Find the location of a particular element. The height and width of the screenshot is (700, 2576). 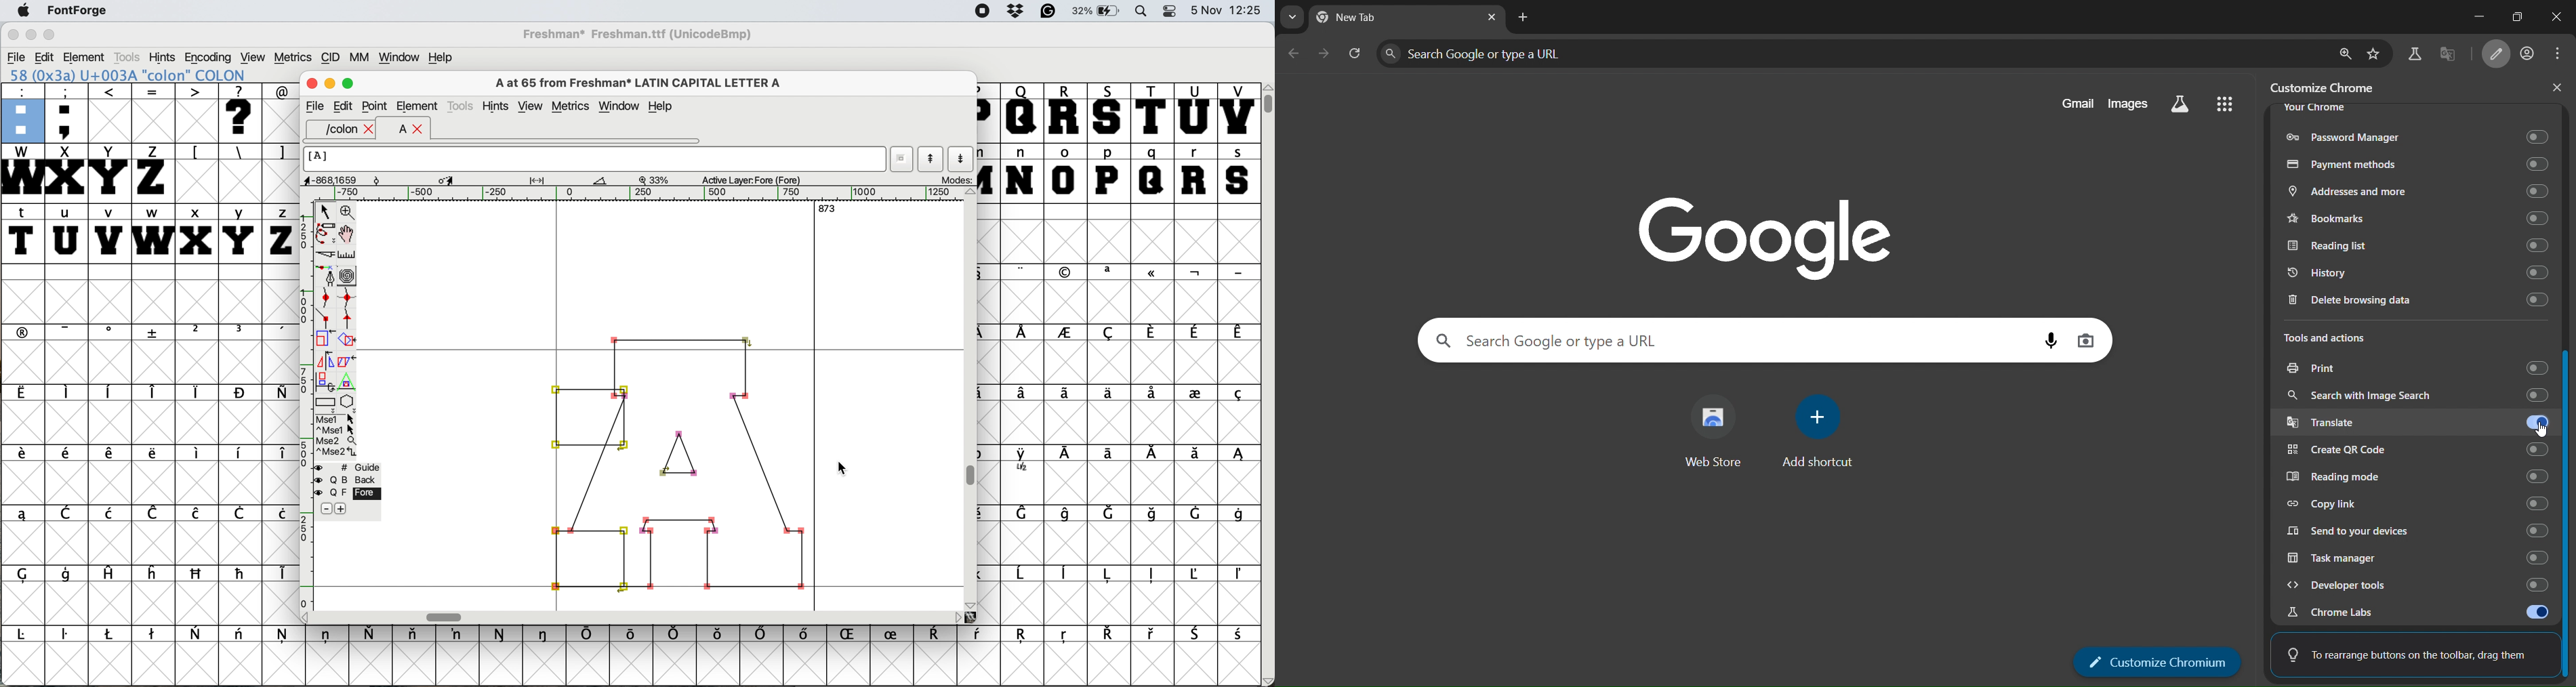

create QR code is located at coordinates (2416, 450).